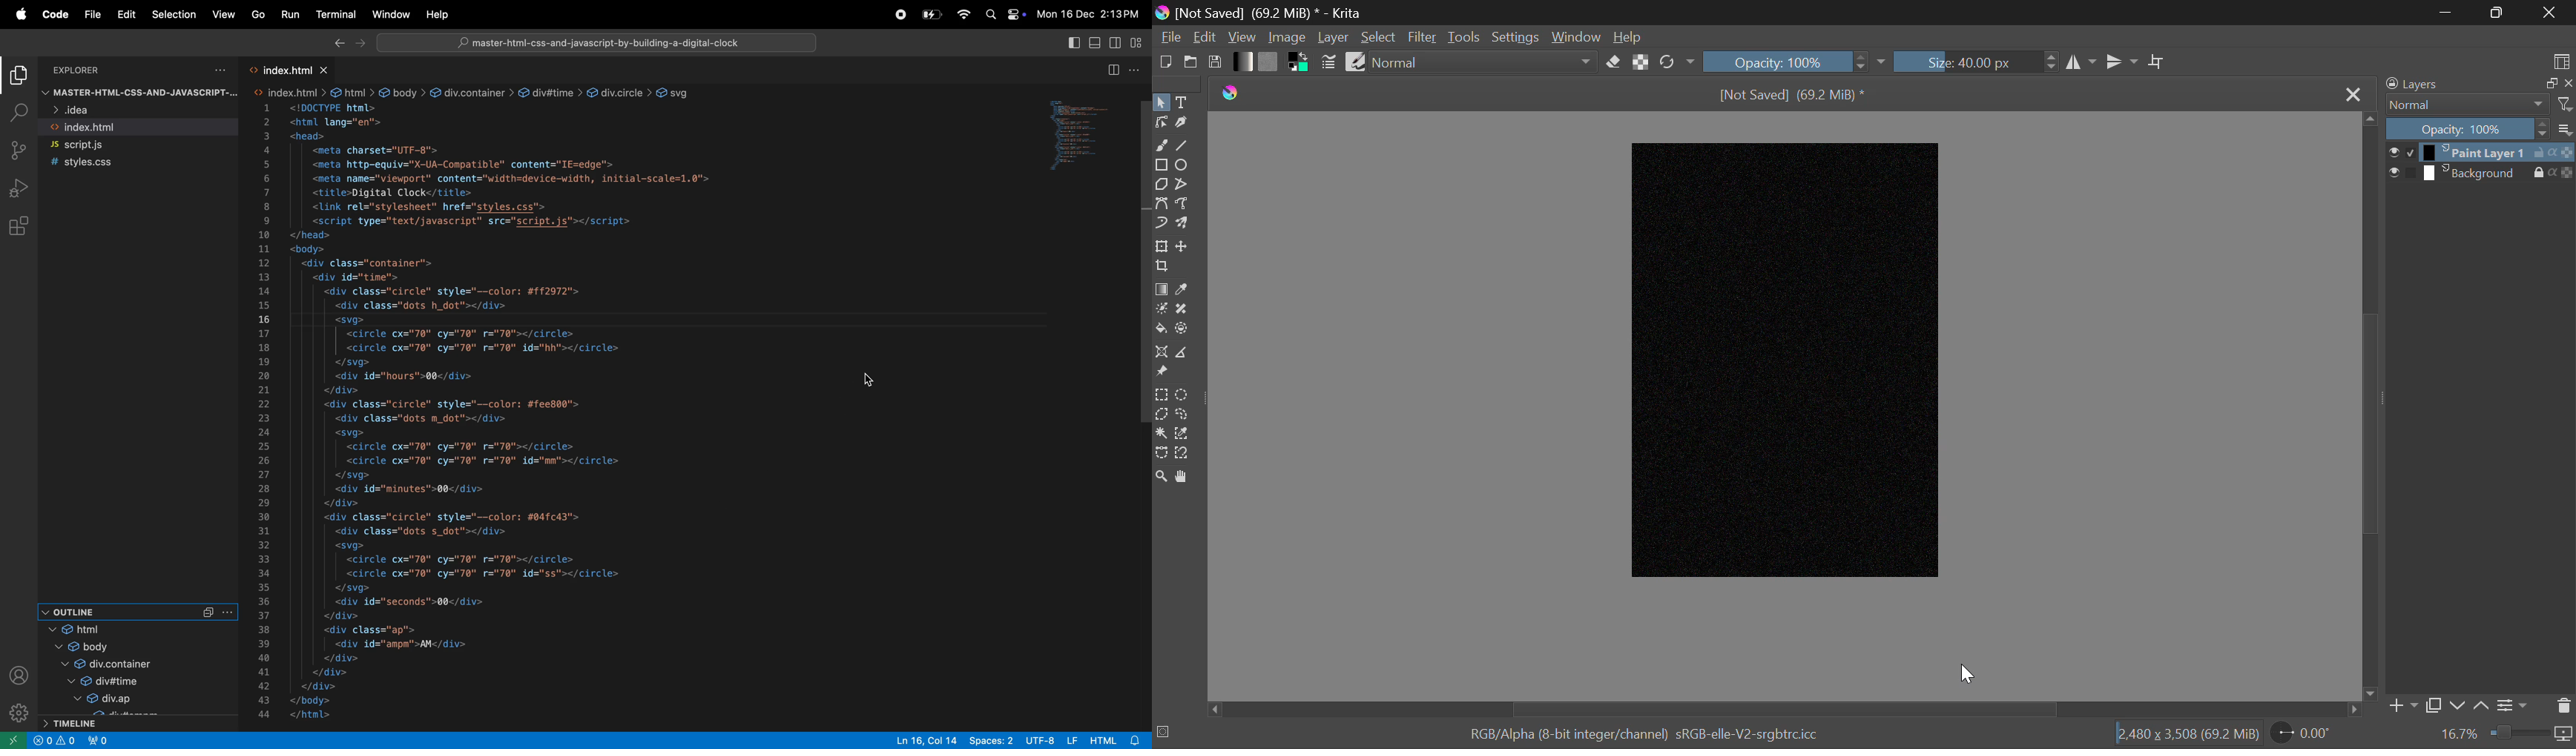 The image size is (2576, 756). I want to click on options, so click(216, 70).